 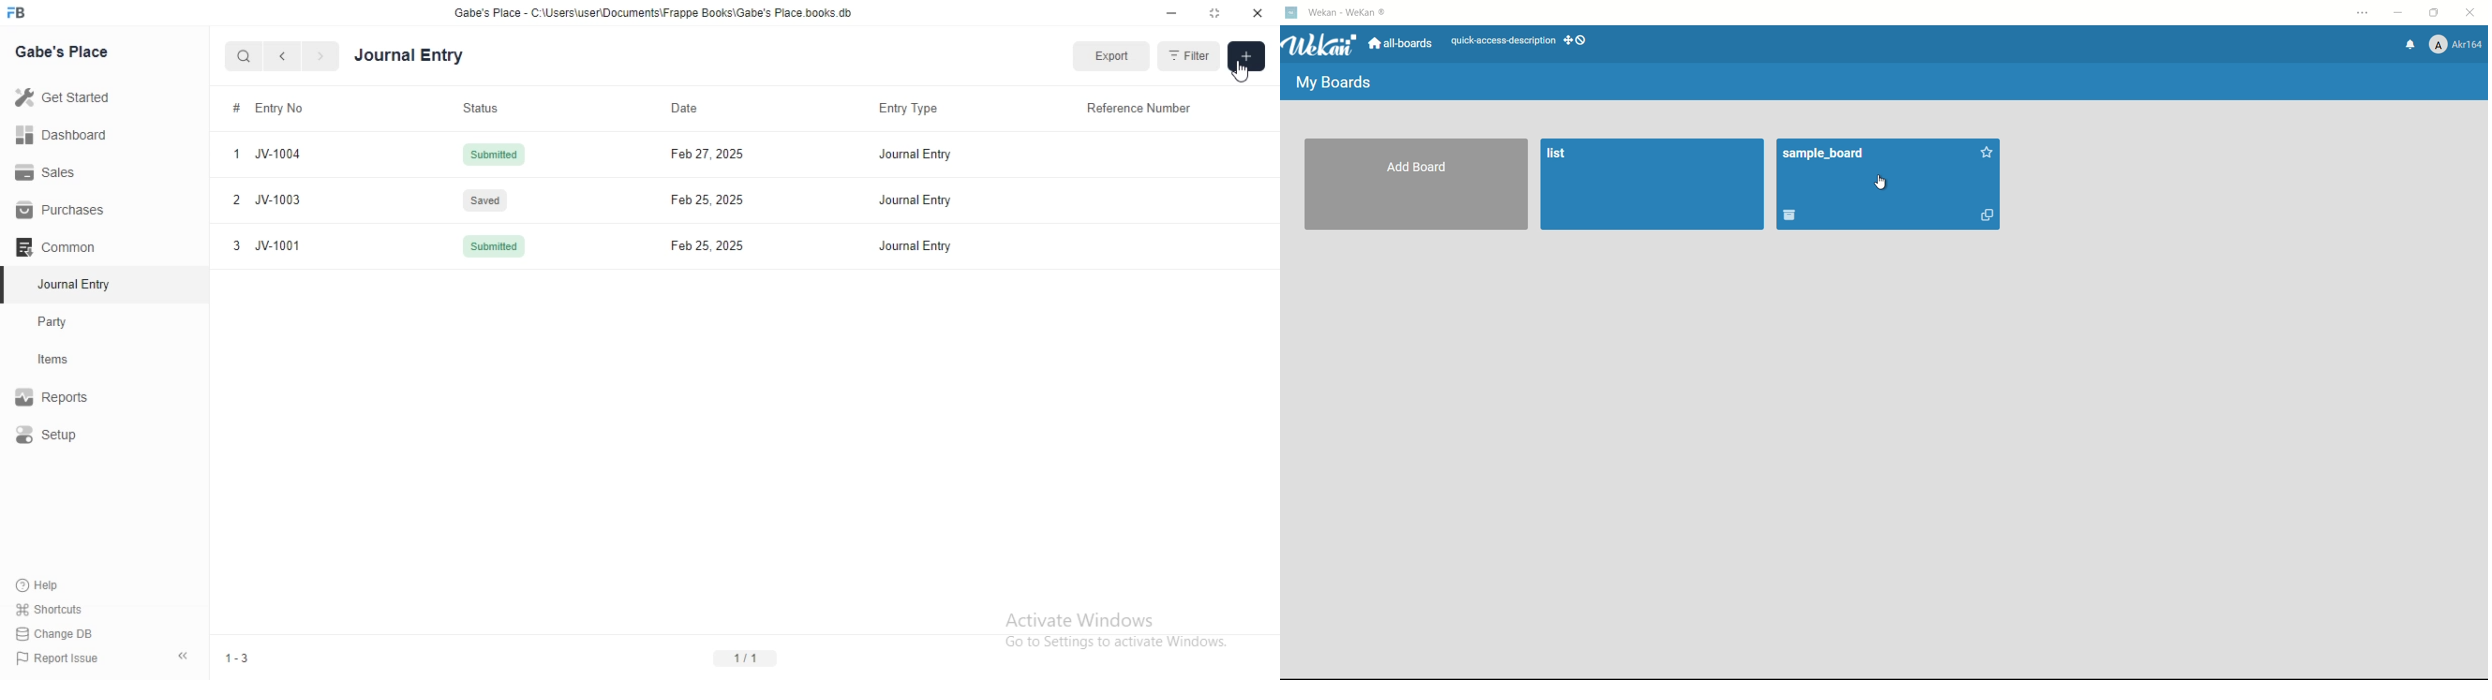 What do you see at coordinates (65, 399) in the screenshot?
I see `Reports` at bounding box center [65, 399].